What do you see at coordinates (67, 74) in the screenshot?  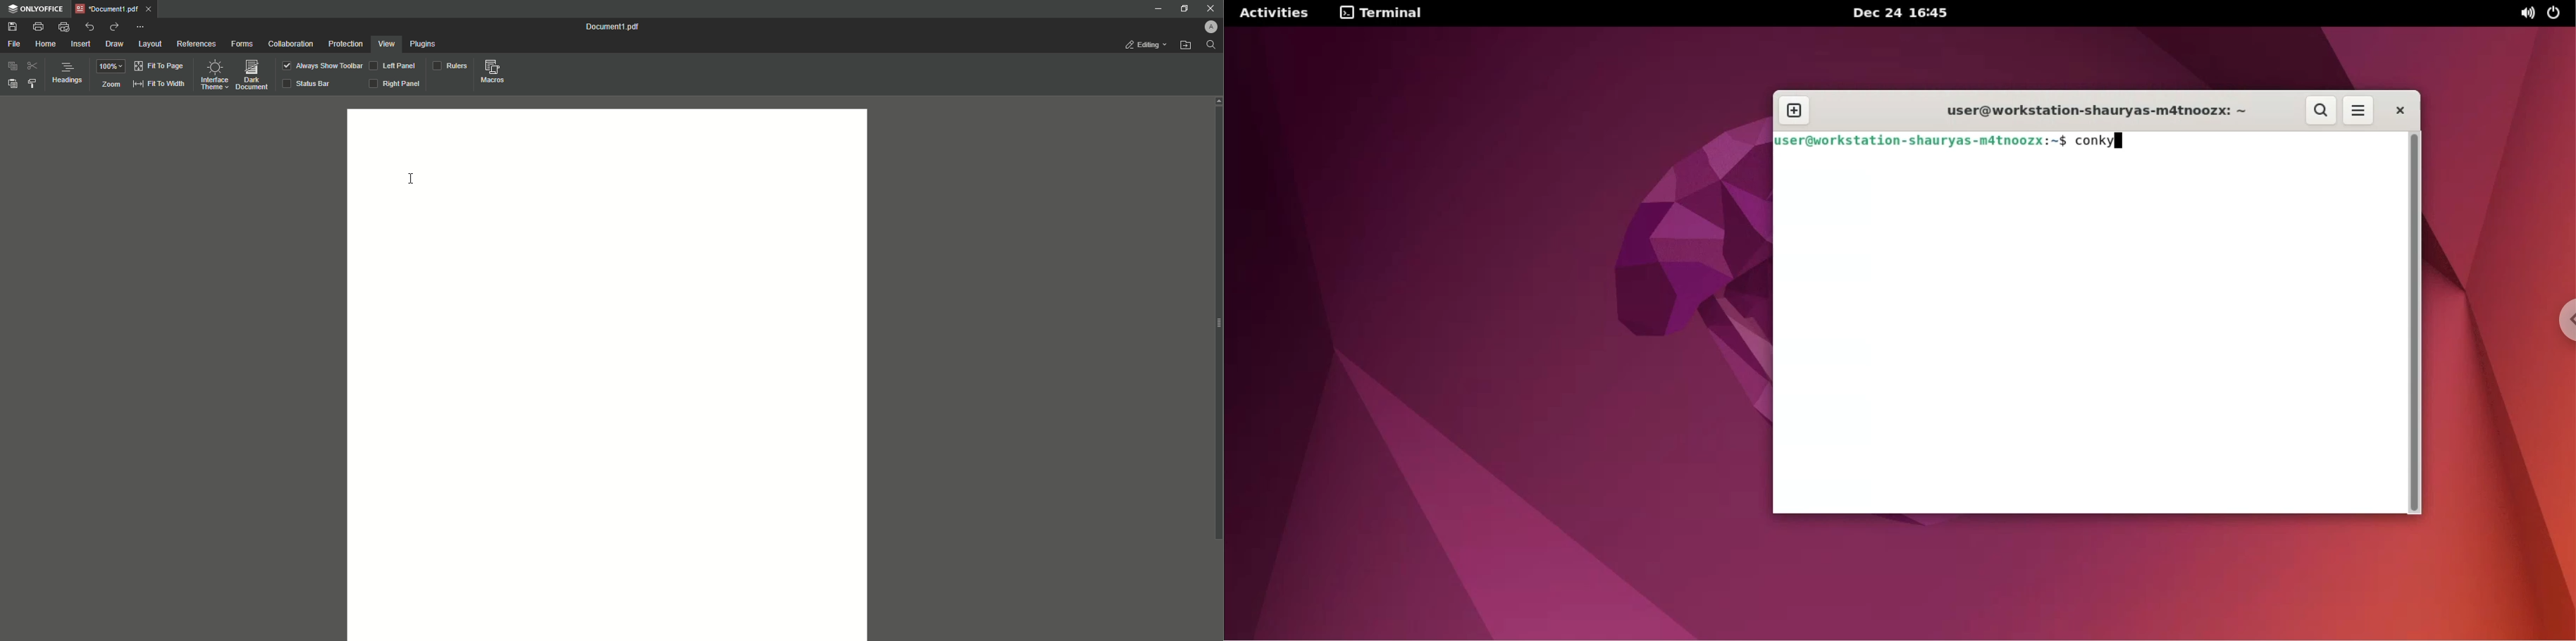 I see `Headings` at bounding box center [67, 74].